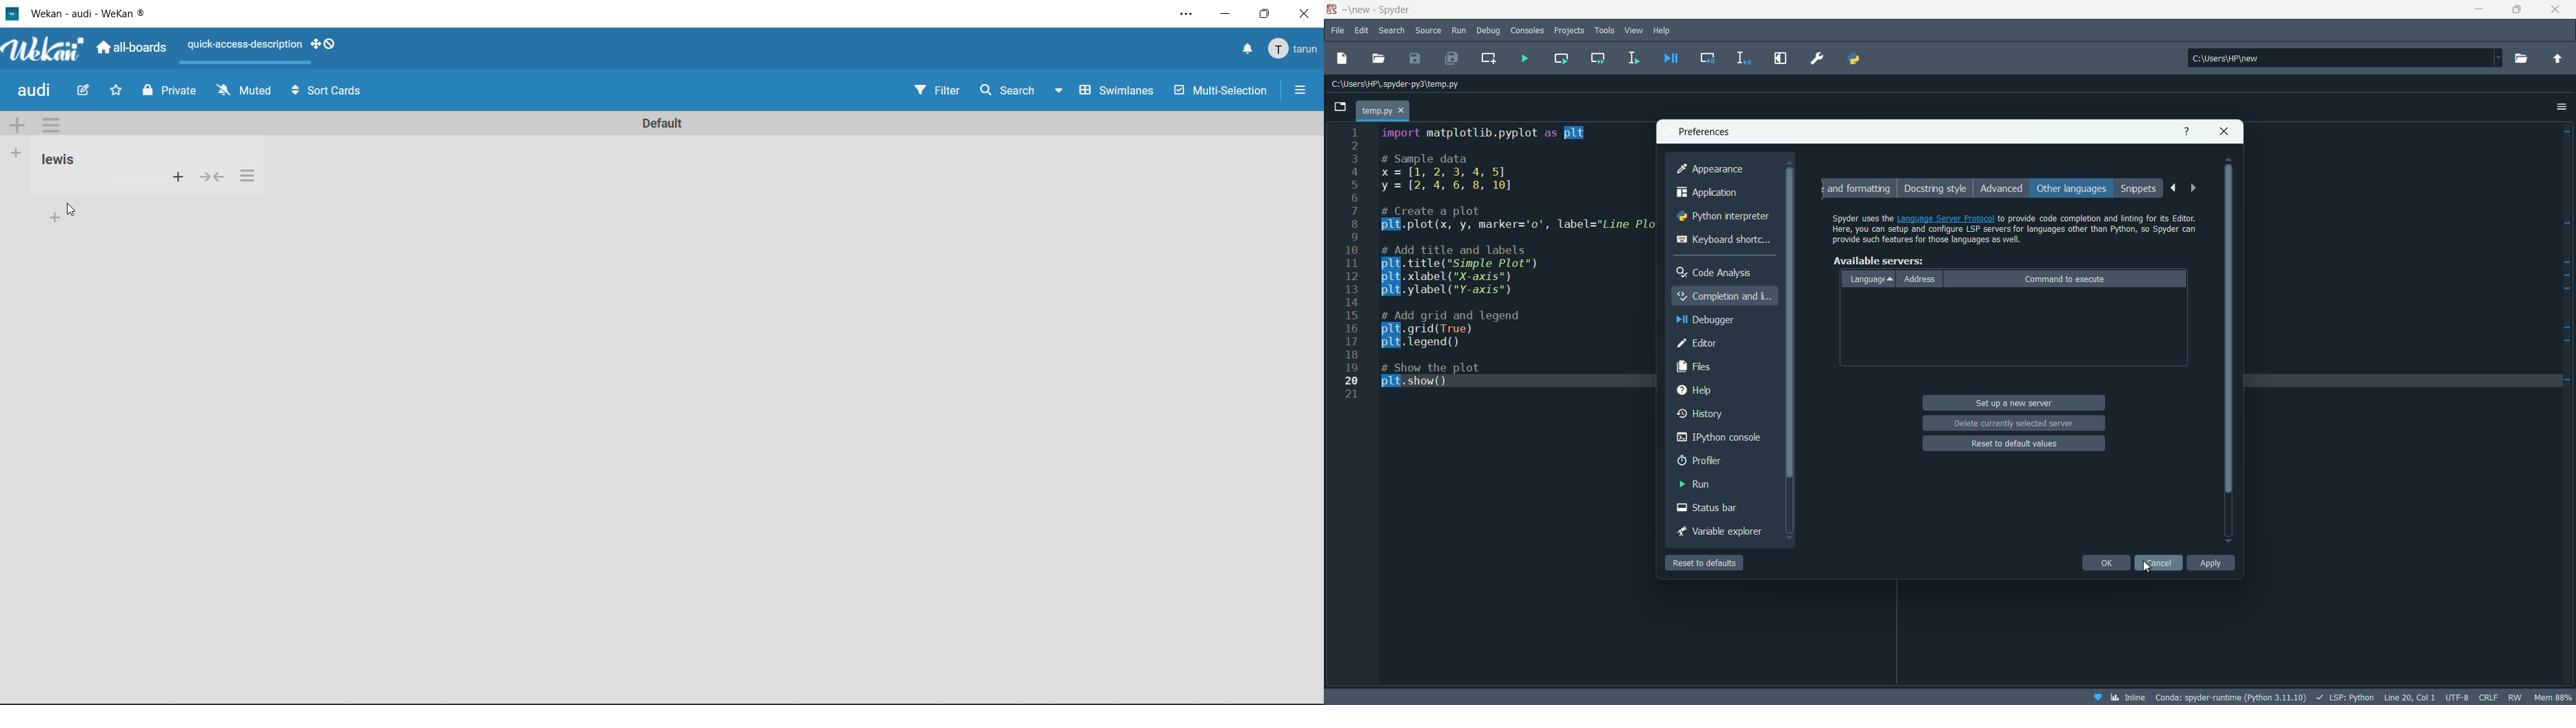 This screenshot has width=2576, height=728. What do you see at coordinates (2147, 567) in the screenshot?
I see `cursor` at bounding box center [2147, 567].